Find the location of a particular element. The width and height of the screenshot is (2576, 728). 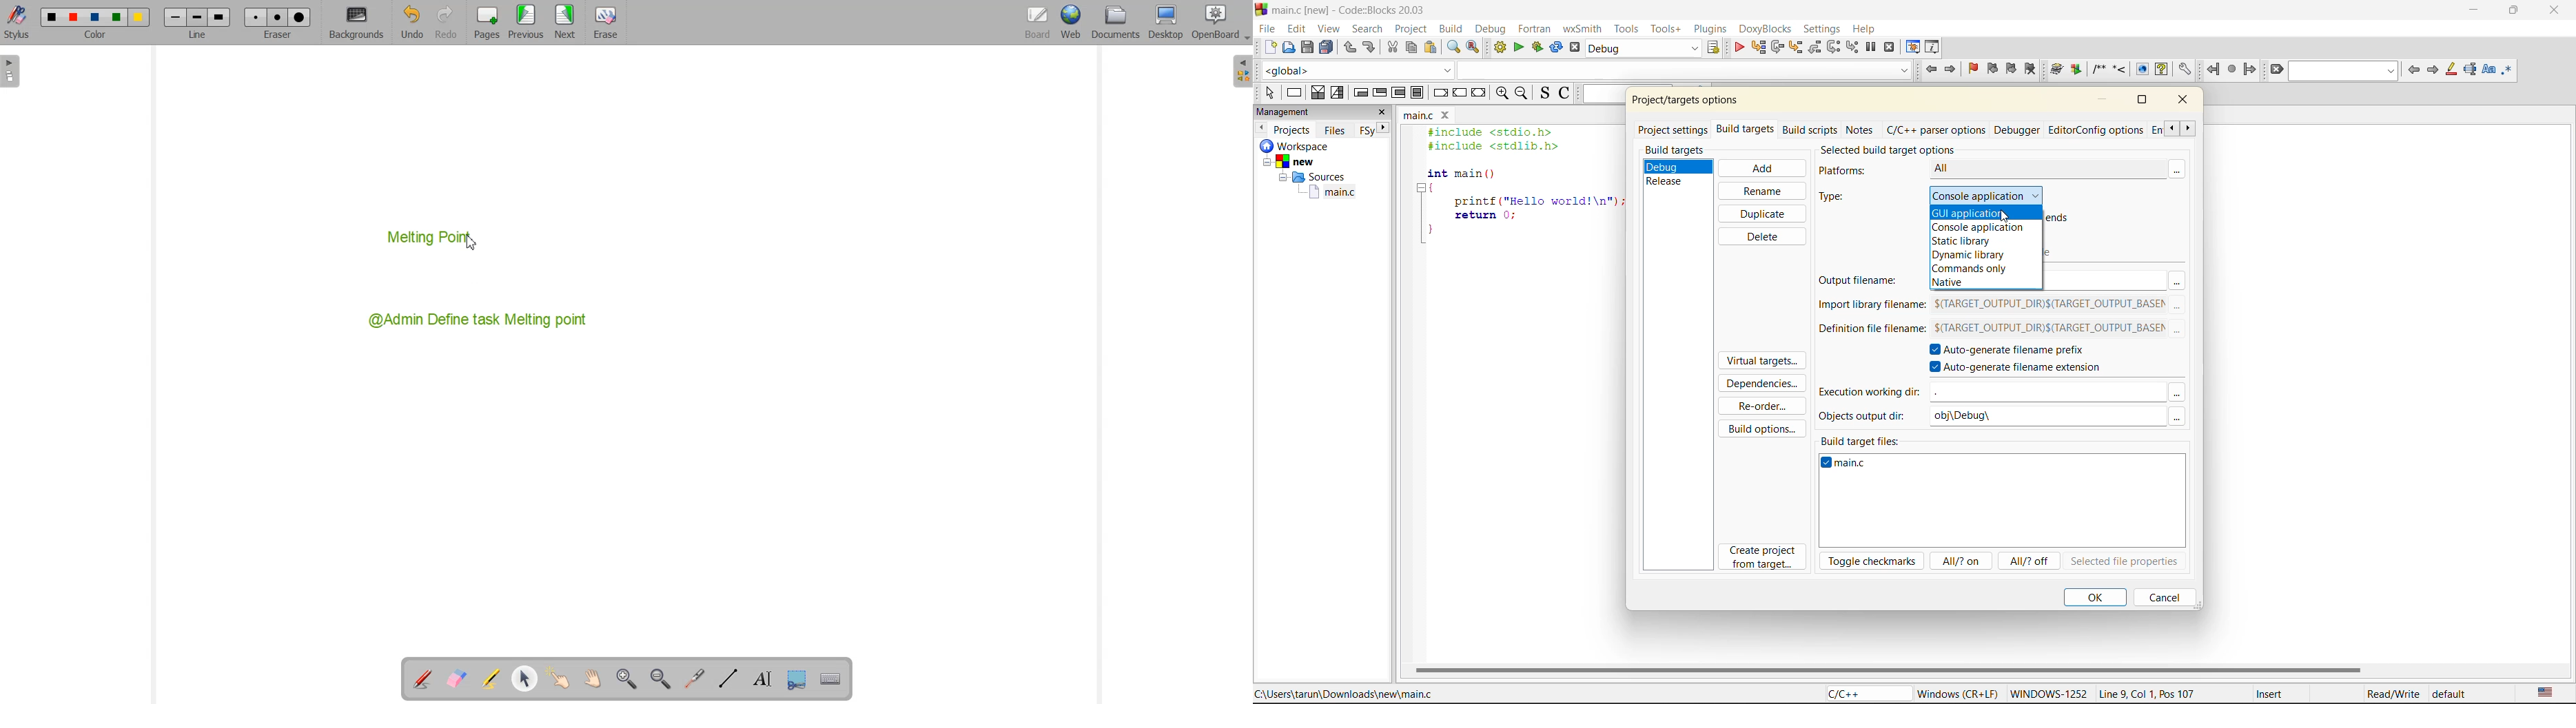

wxsmith is located at coordinates (1584, 28).